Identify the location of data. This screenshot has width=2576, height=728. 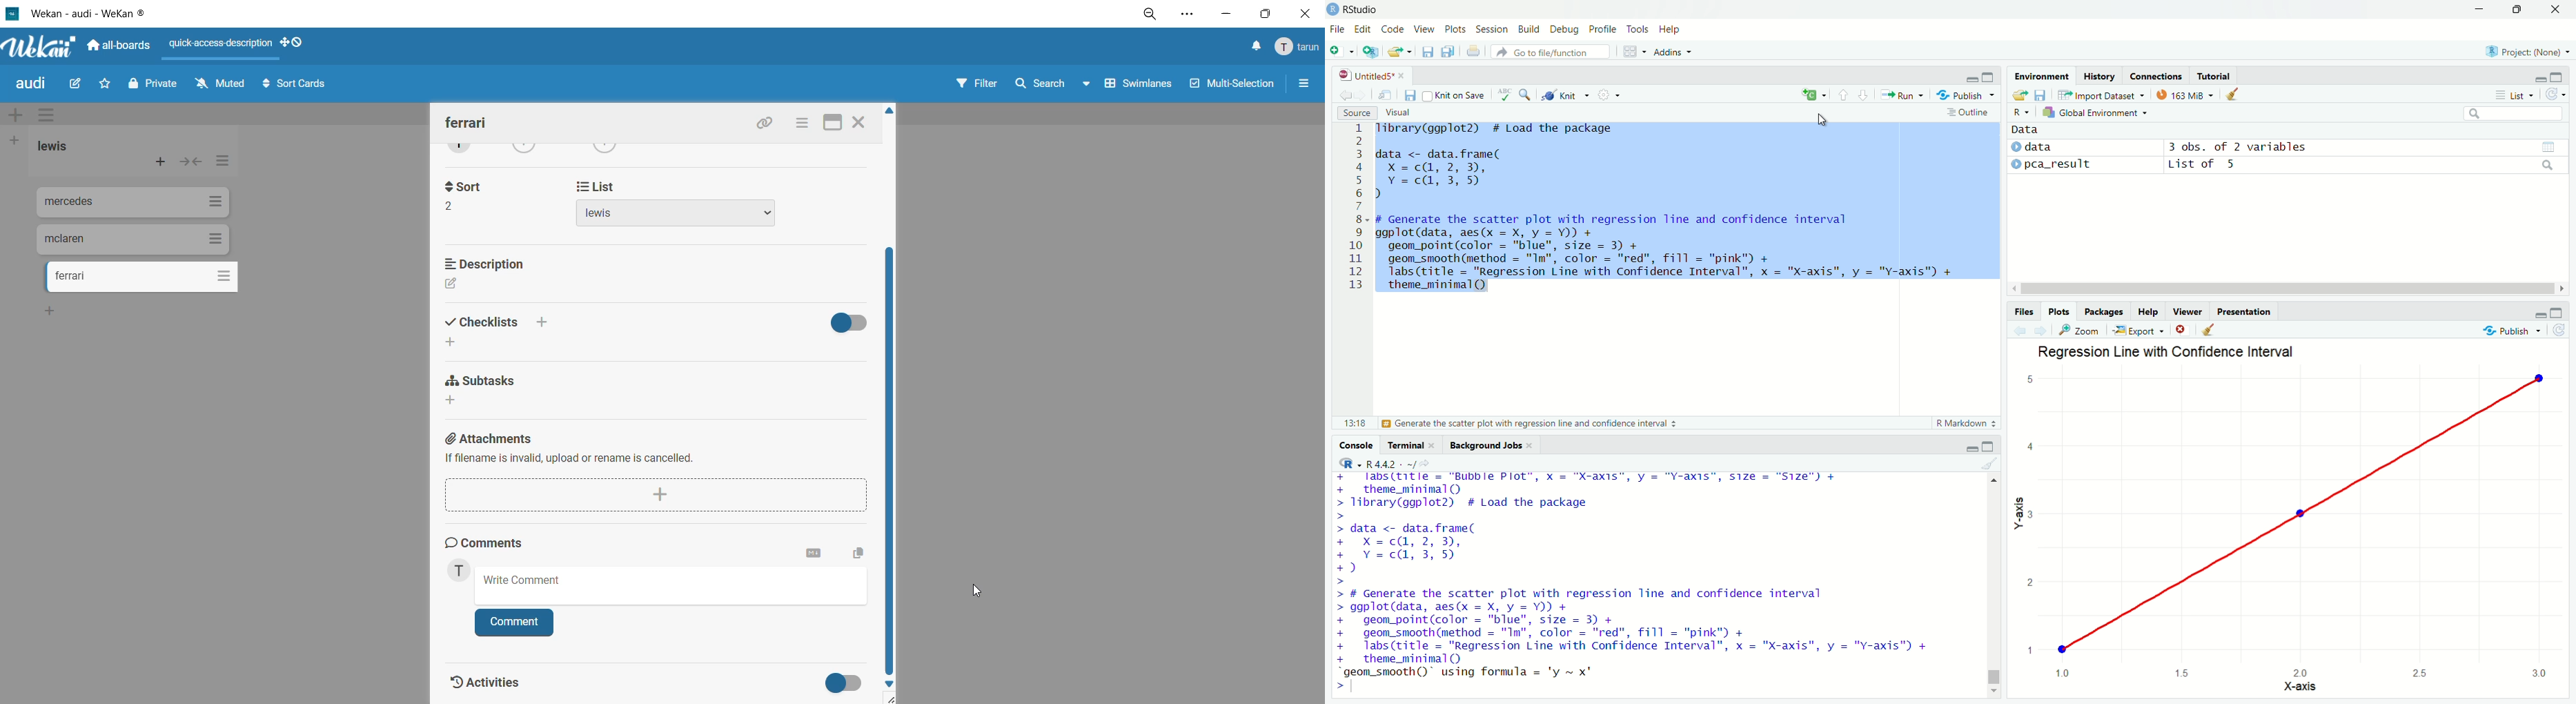
(2041, 147).